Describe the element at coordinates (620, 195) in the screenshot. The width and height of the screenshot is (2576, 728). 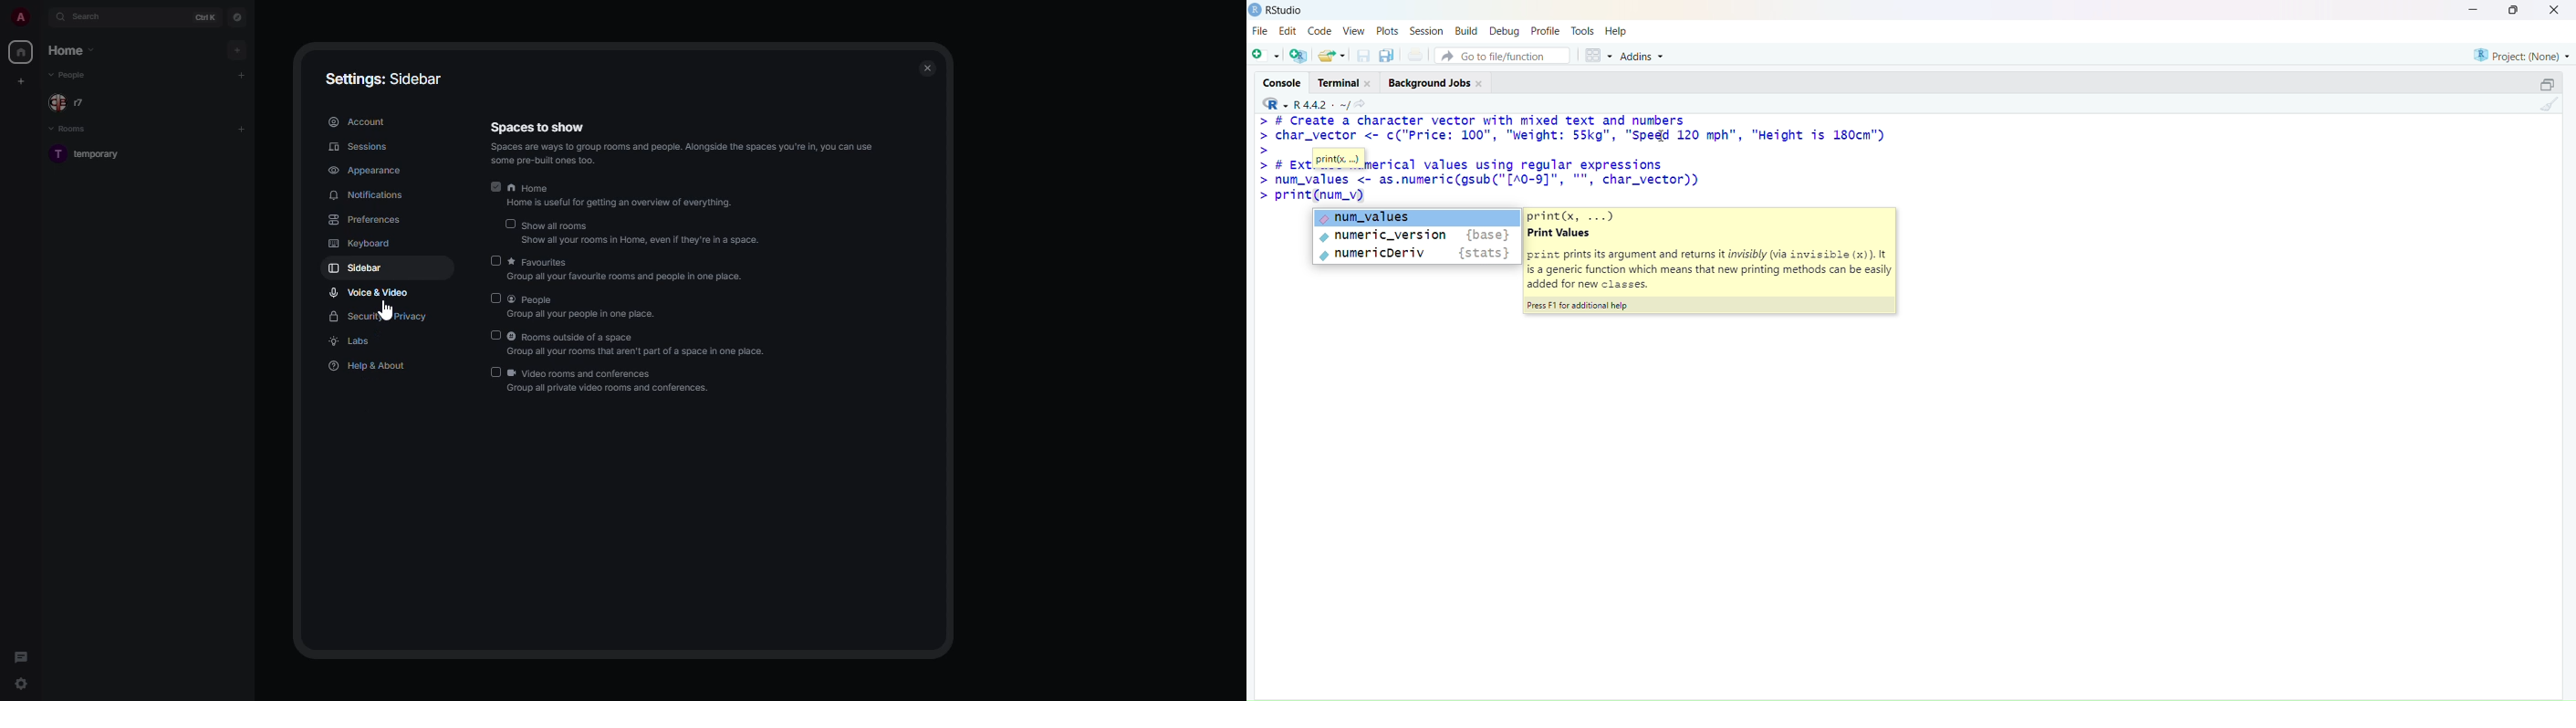
I see `home` at that location.